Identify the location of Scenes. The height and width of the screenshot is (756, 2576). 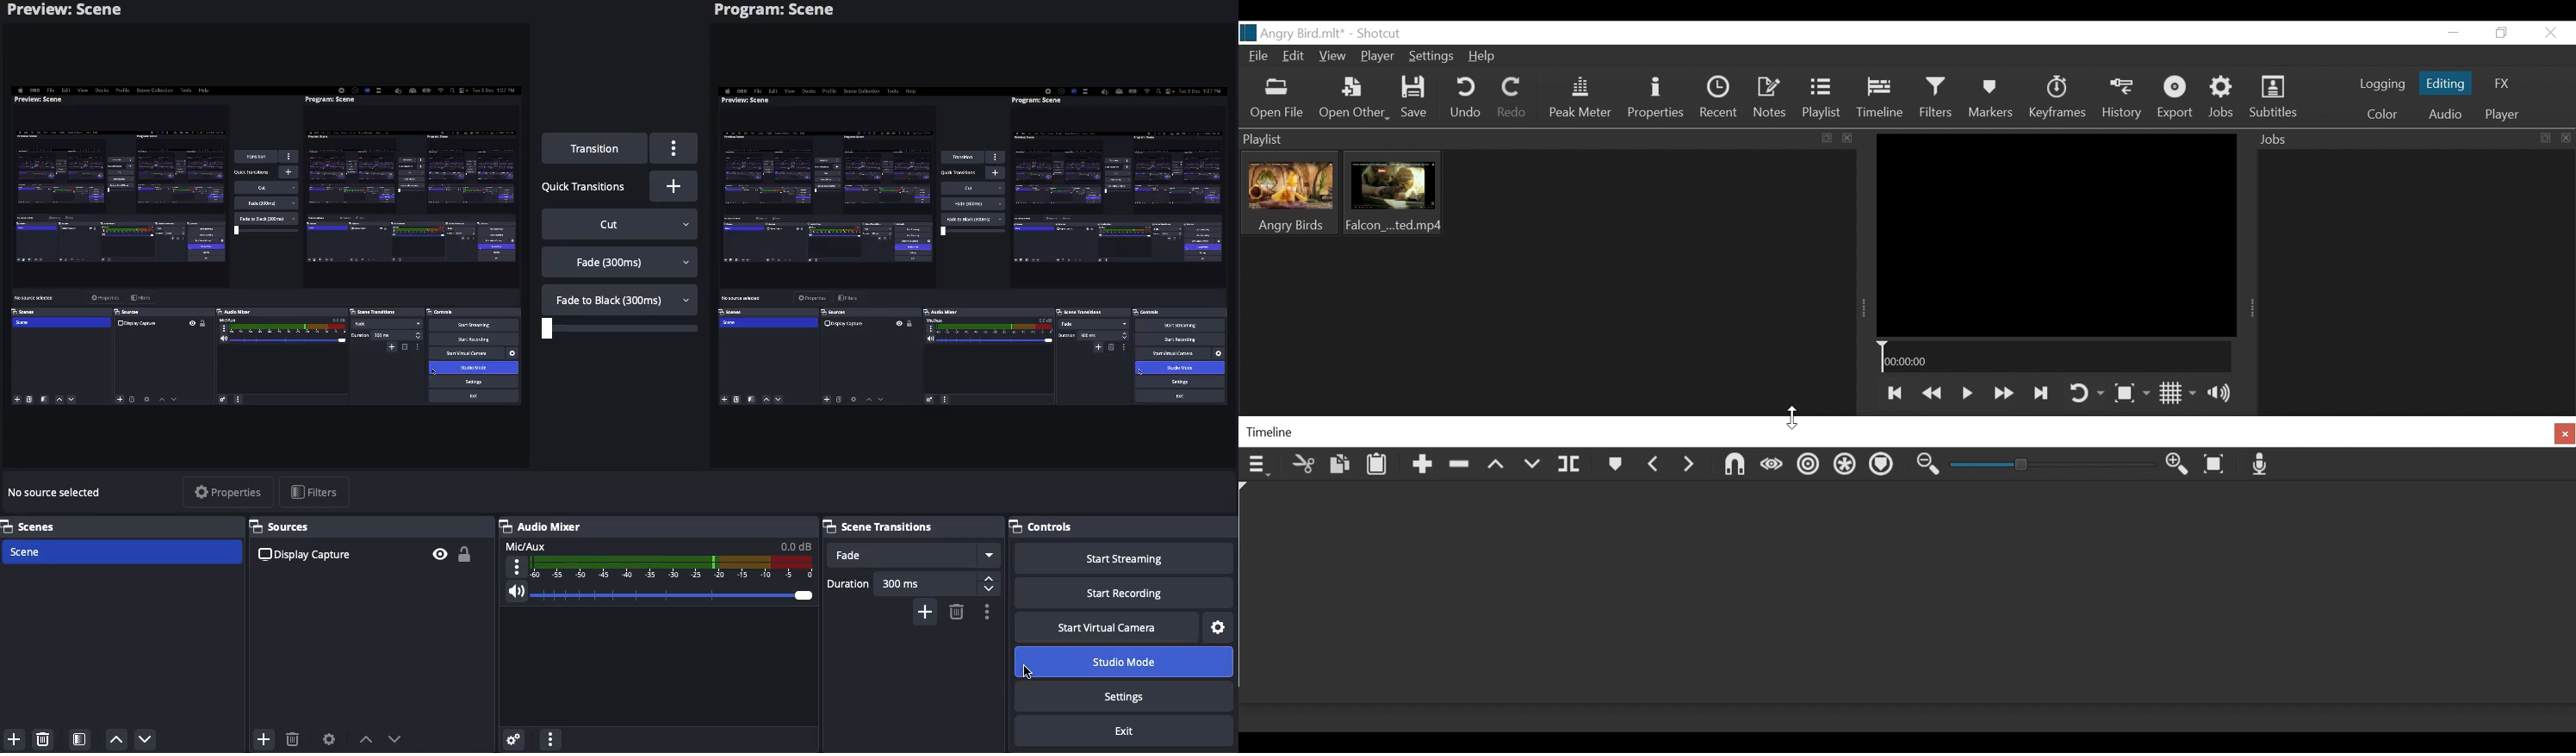
(122, 526).